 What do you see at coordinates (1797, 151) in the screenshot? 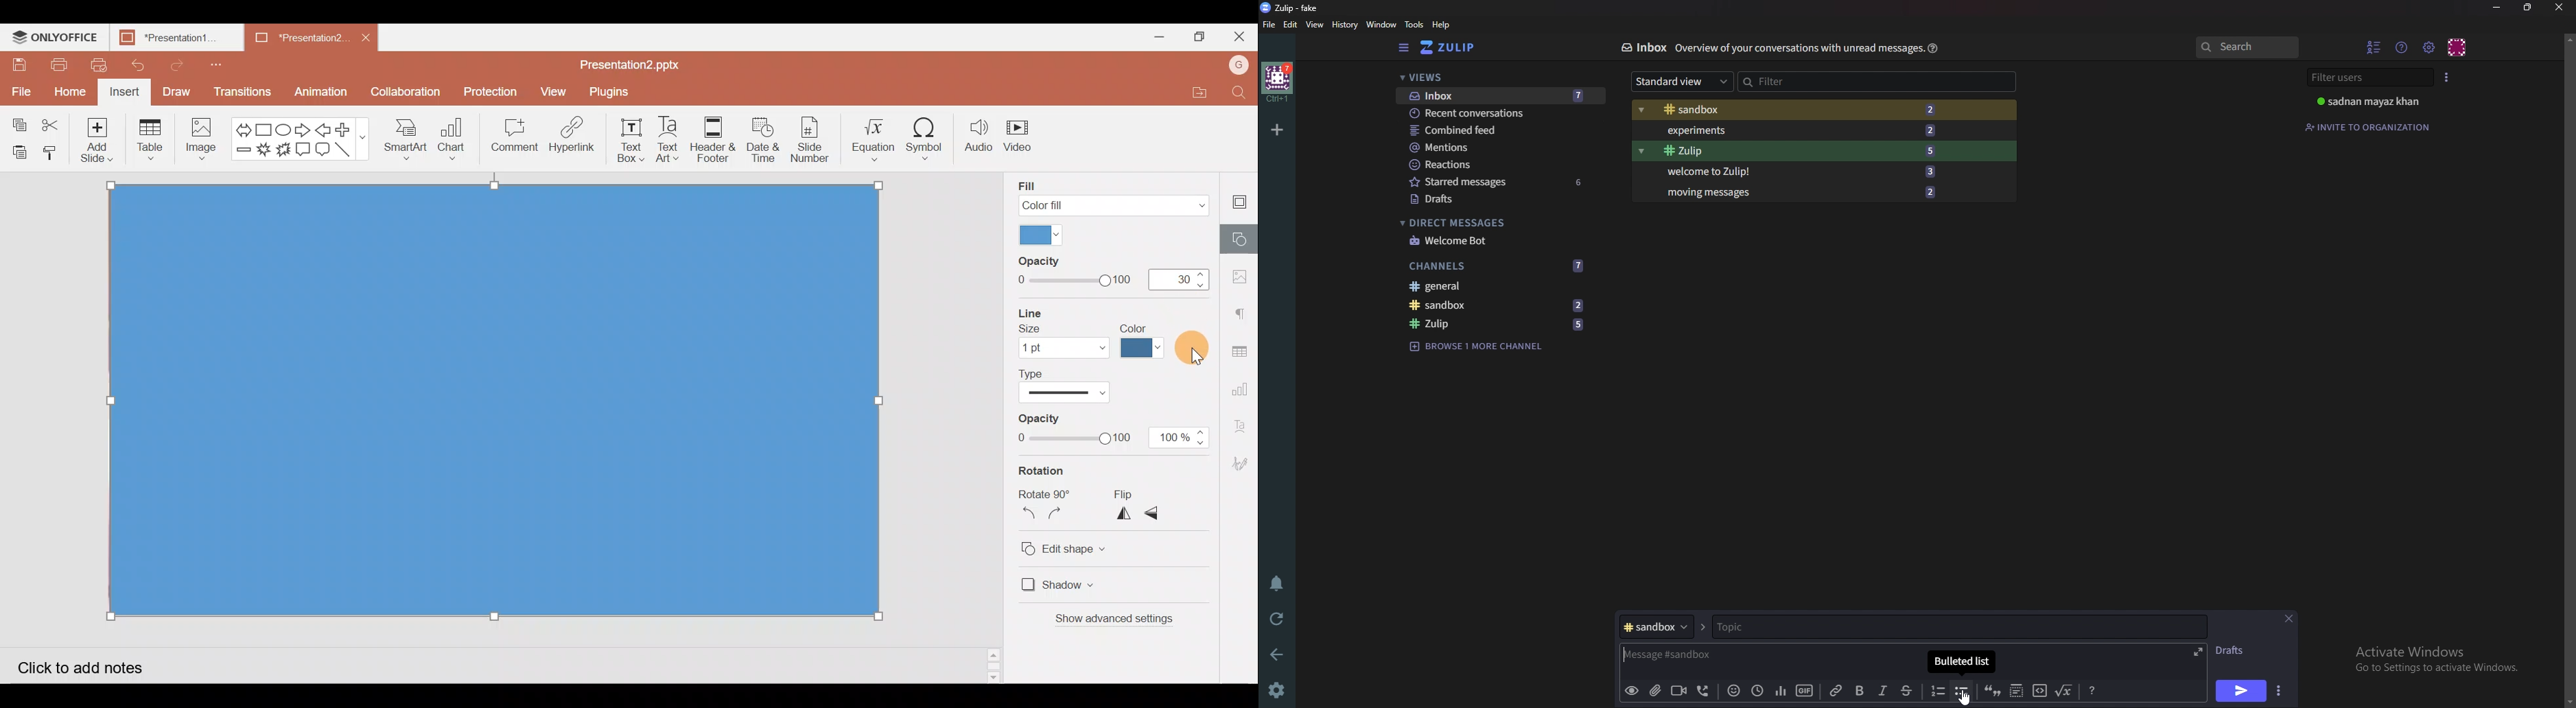
I see `Zulip` at bounding box center [1797, 151].